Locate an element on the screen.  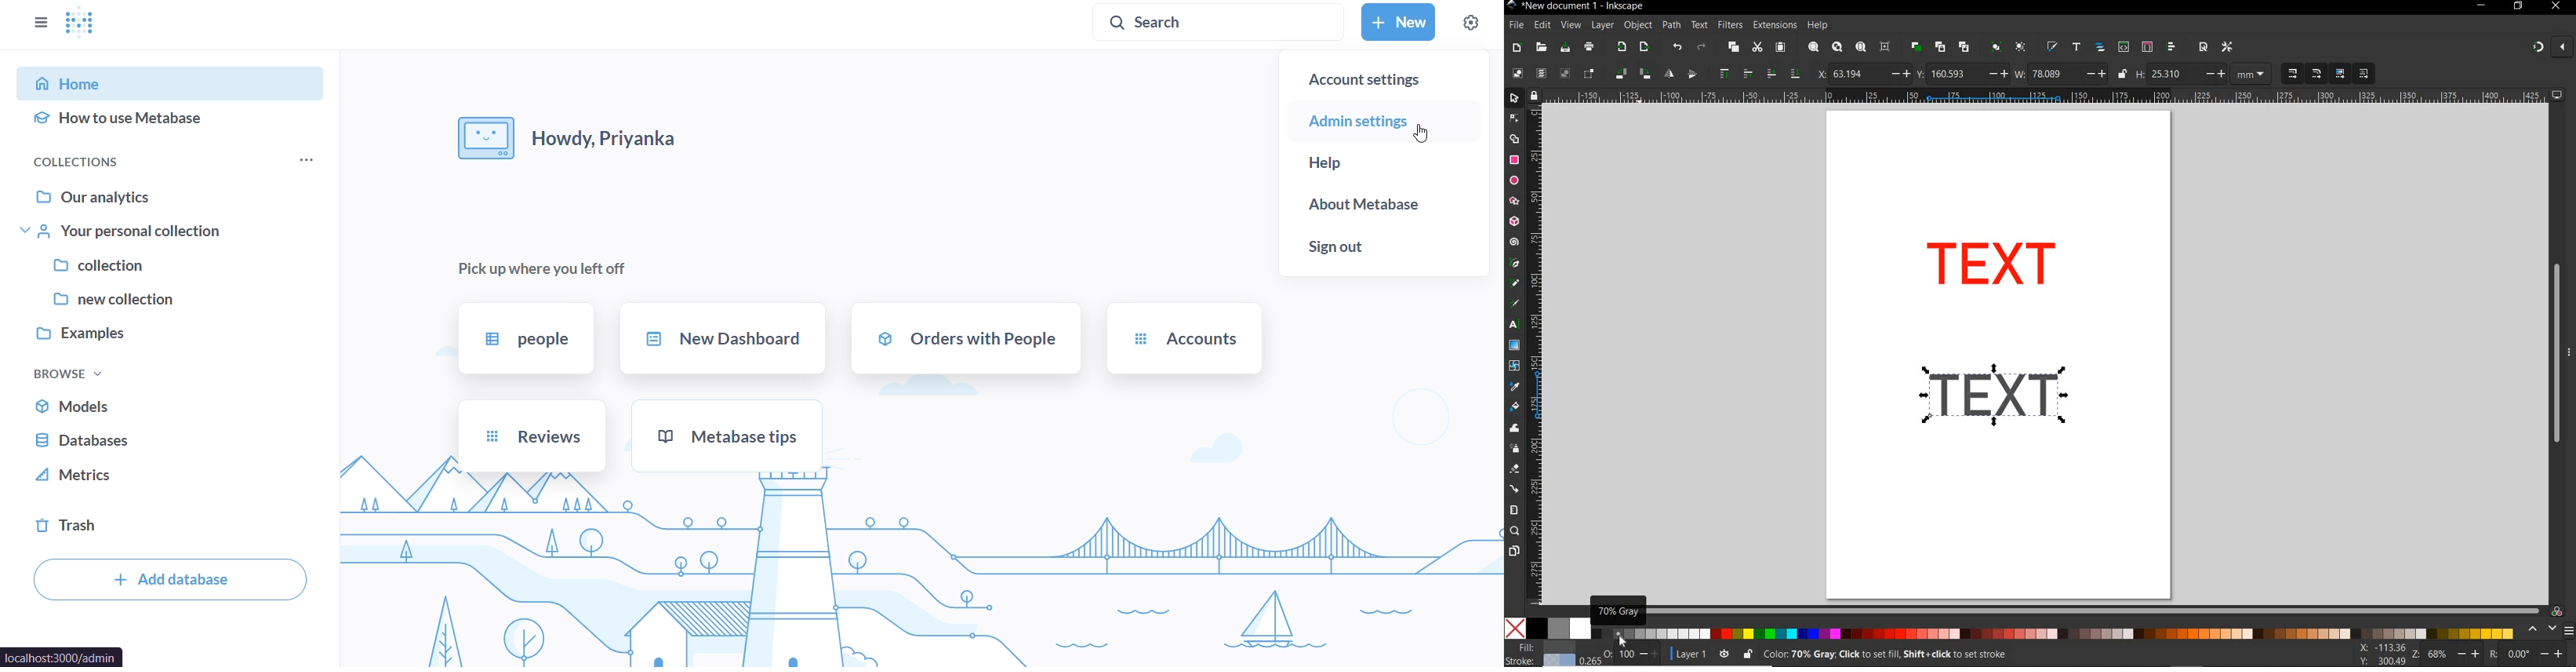
spray tool is located at coordinates (1514, 448).